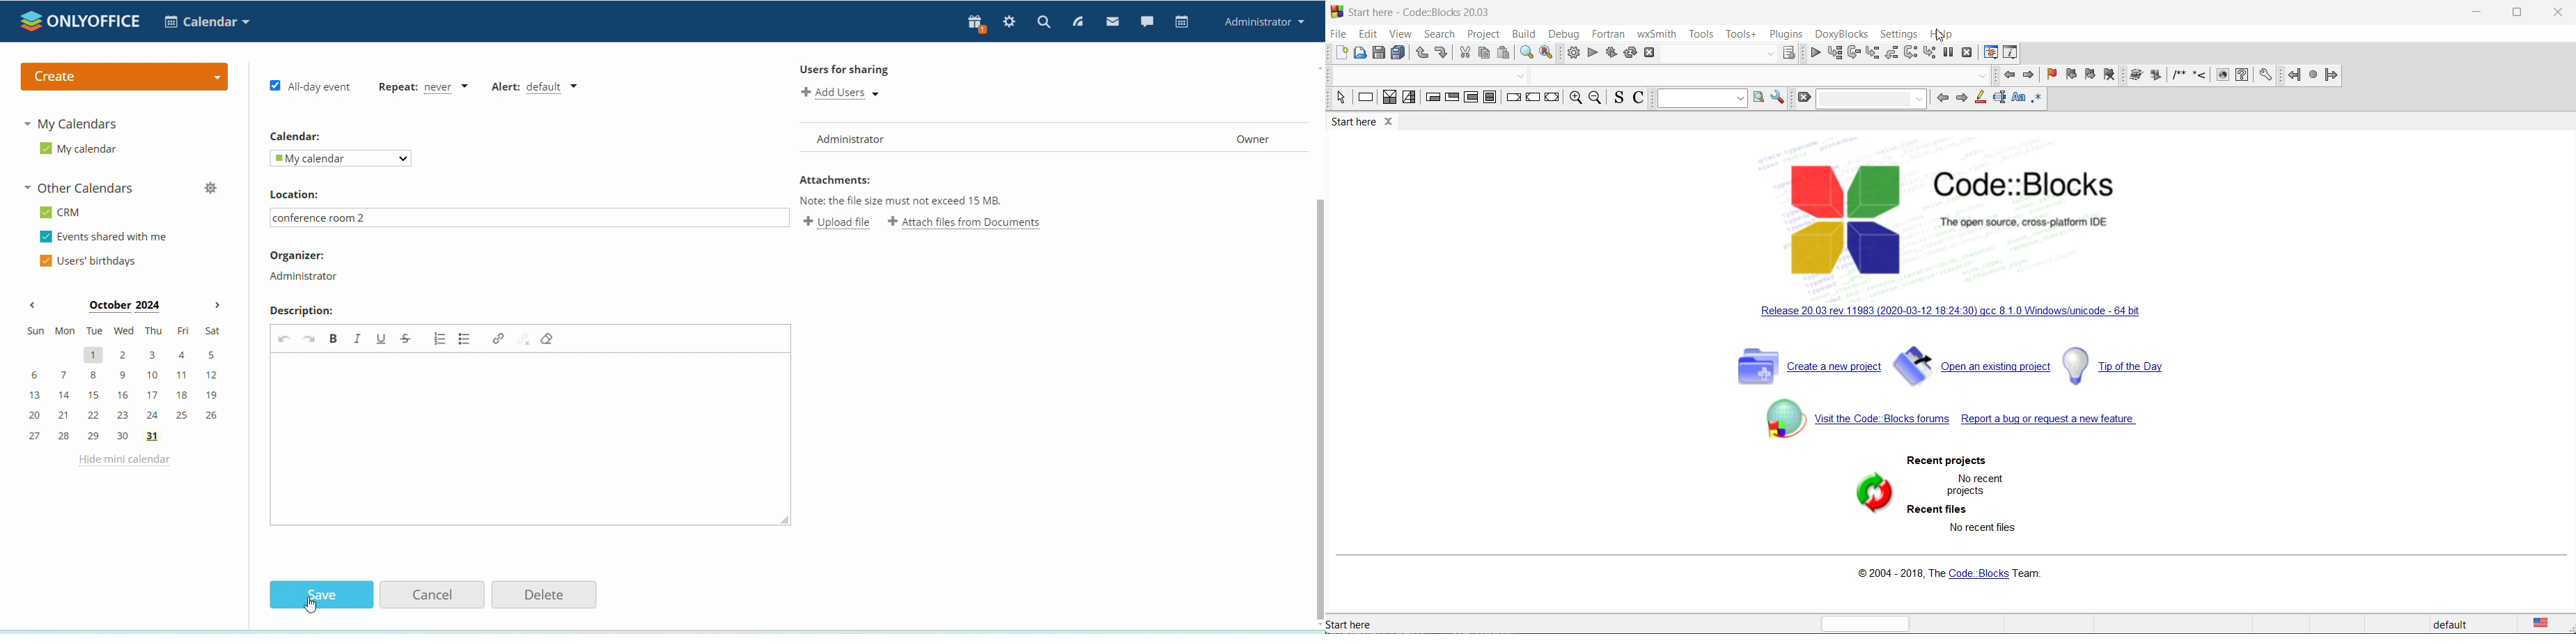  What do you see at coordinates (1361, 54) in the screenshot?
I see `open` at bounding box center [1361, 54].